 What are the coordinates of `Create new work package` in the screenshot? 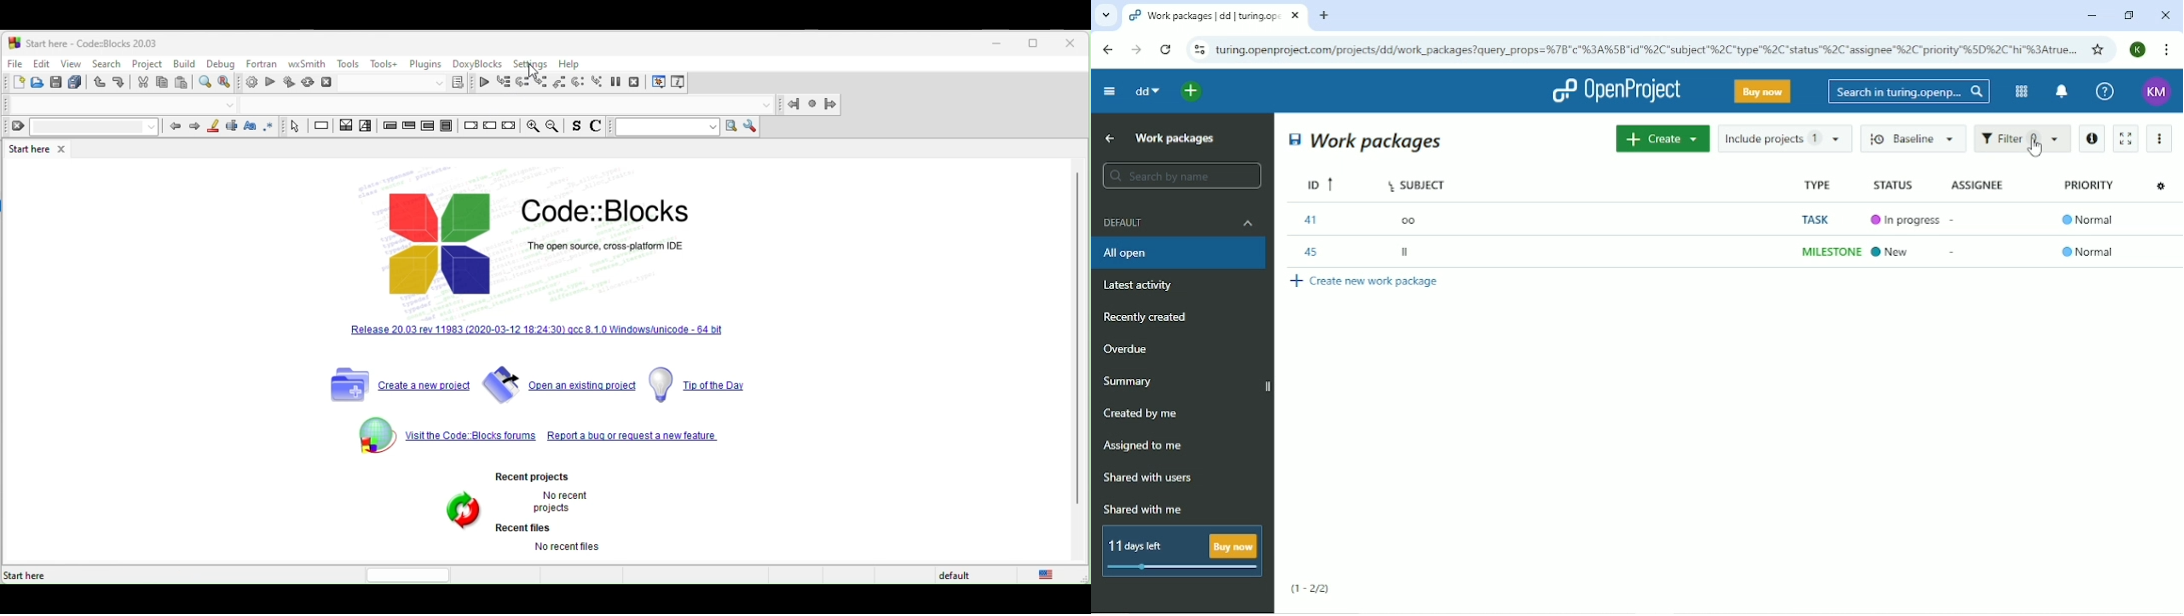 It's located at (1366, 282).